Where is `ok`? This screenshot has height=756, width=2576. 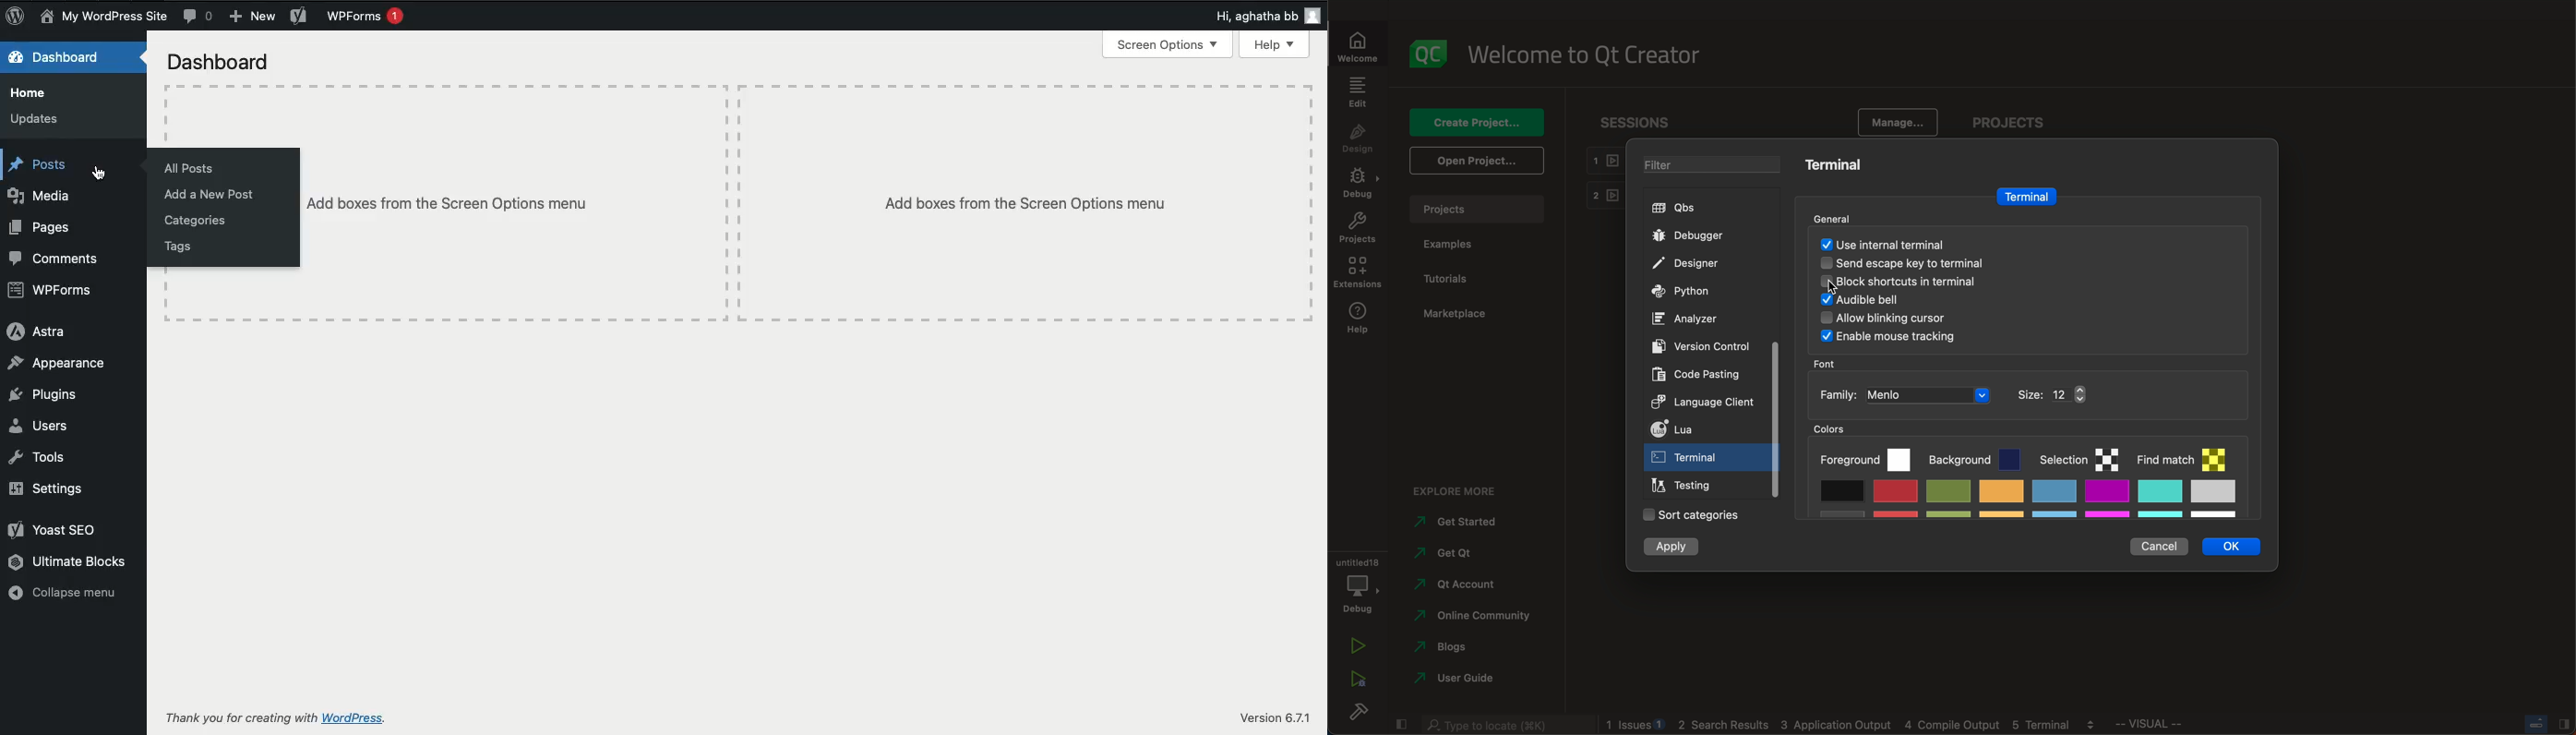 ok is located at coordinates (2228, 546).